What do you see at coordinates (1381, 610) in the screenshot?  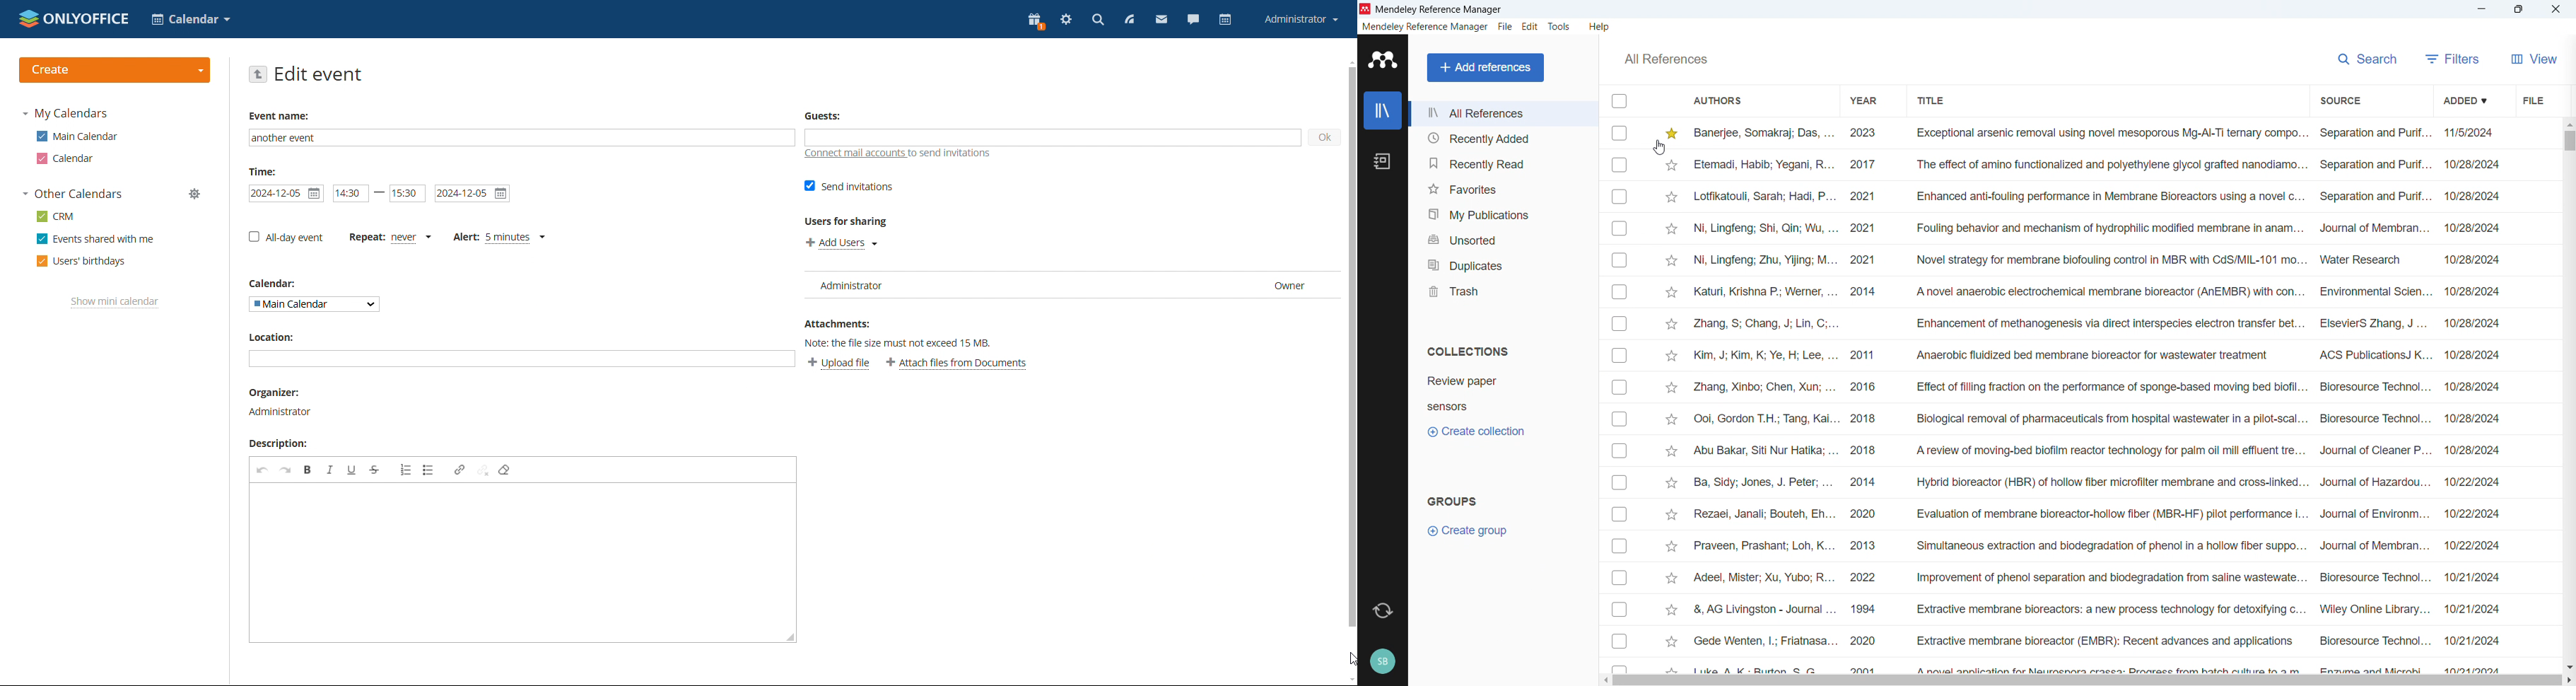 I see `Sync ` at bounding box center [1381, 610].